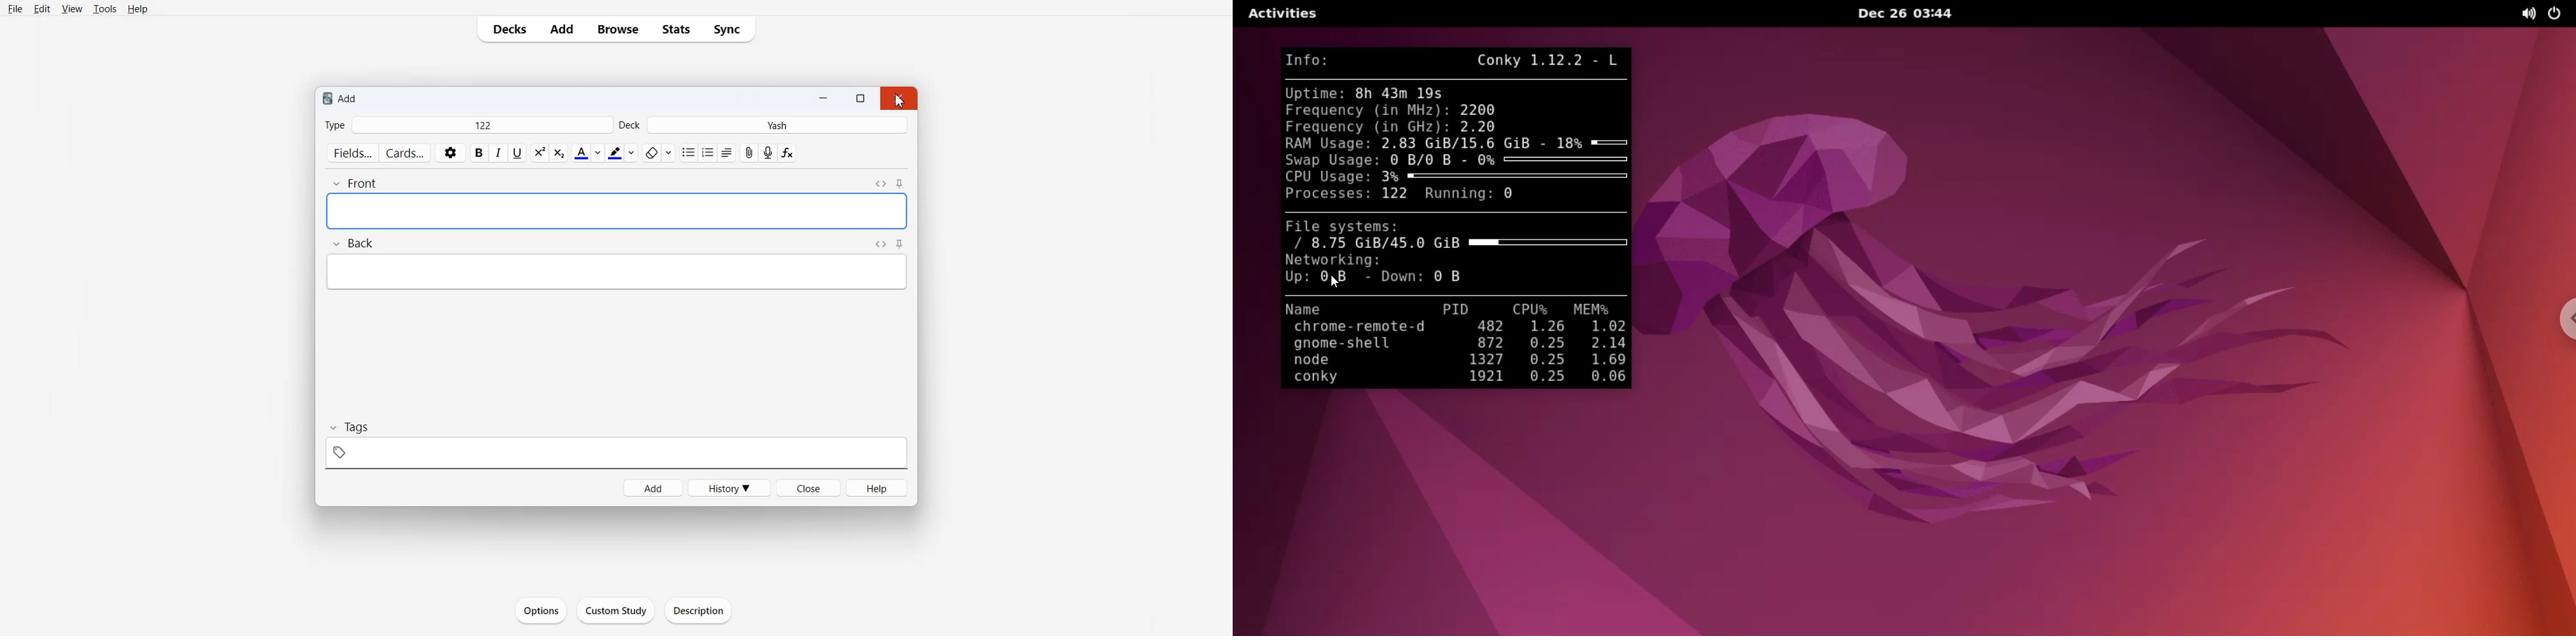 This screenshot has width=2576, height=644. I want to click on logo, so click(326, 98).